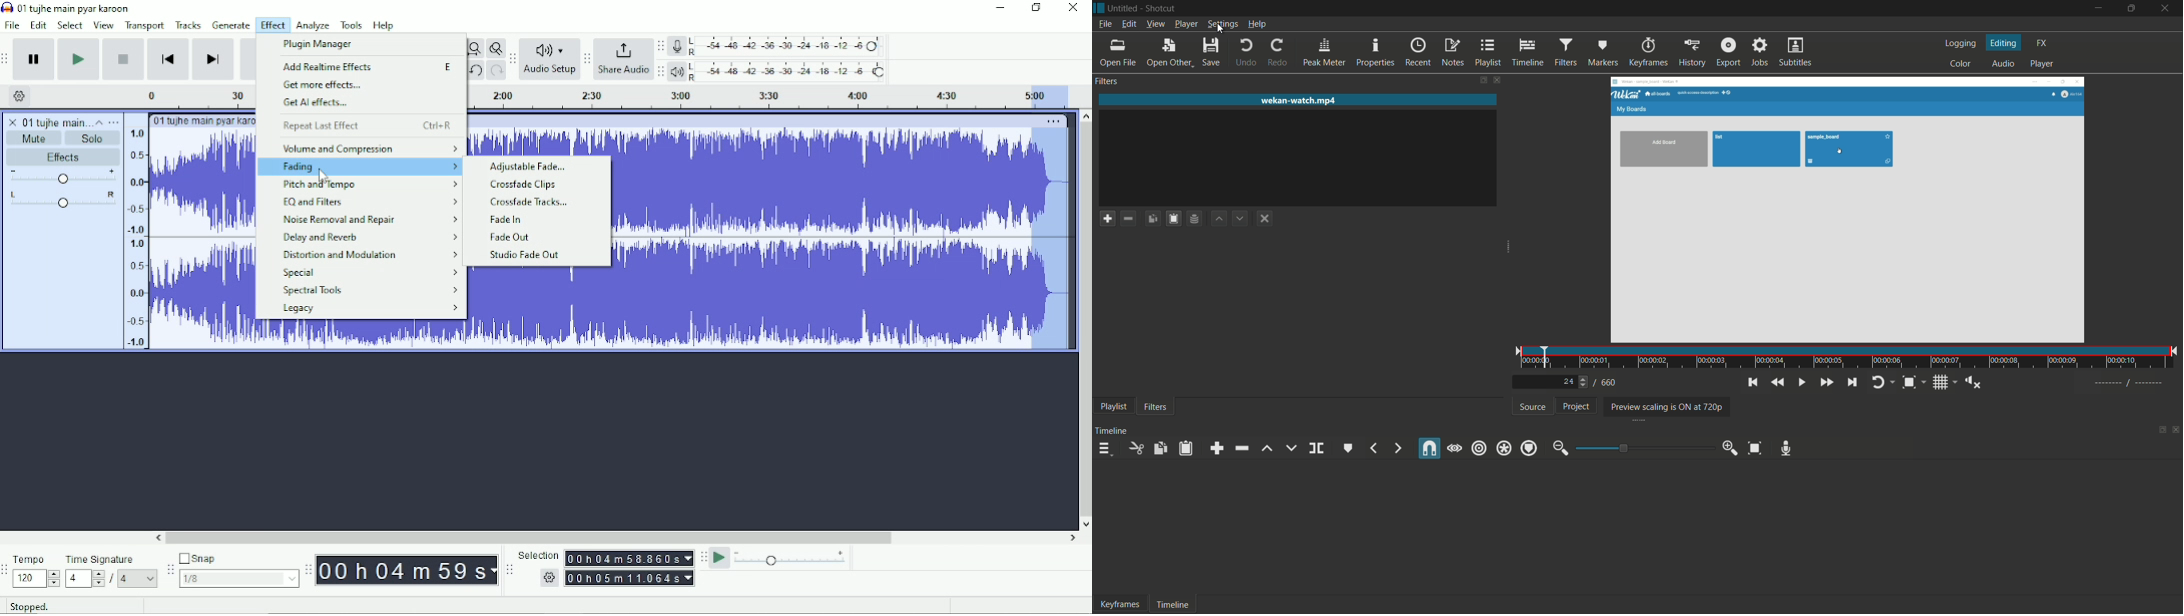 This screenshot has height=616, width=2184. I want to click on Minimize, so click(1001, 7).